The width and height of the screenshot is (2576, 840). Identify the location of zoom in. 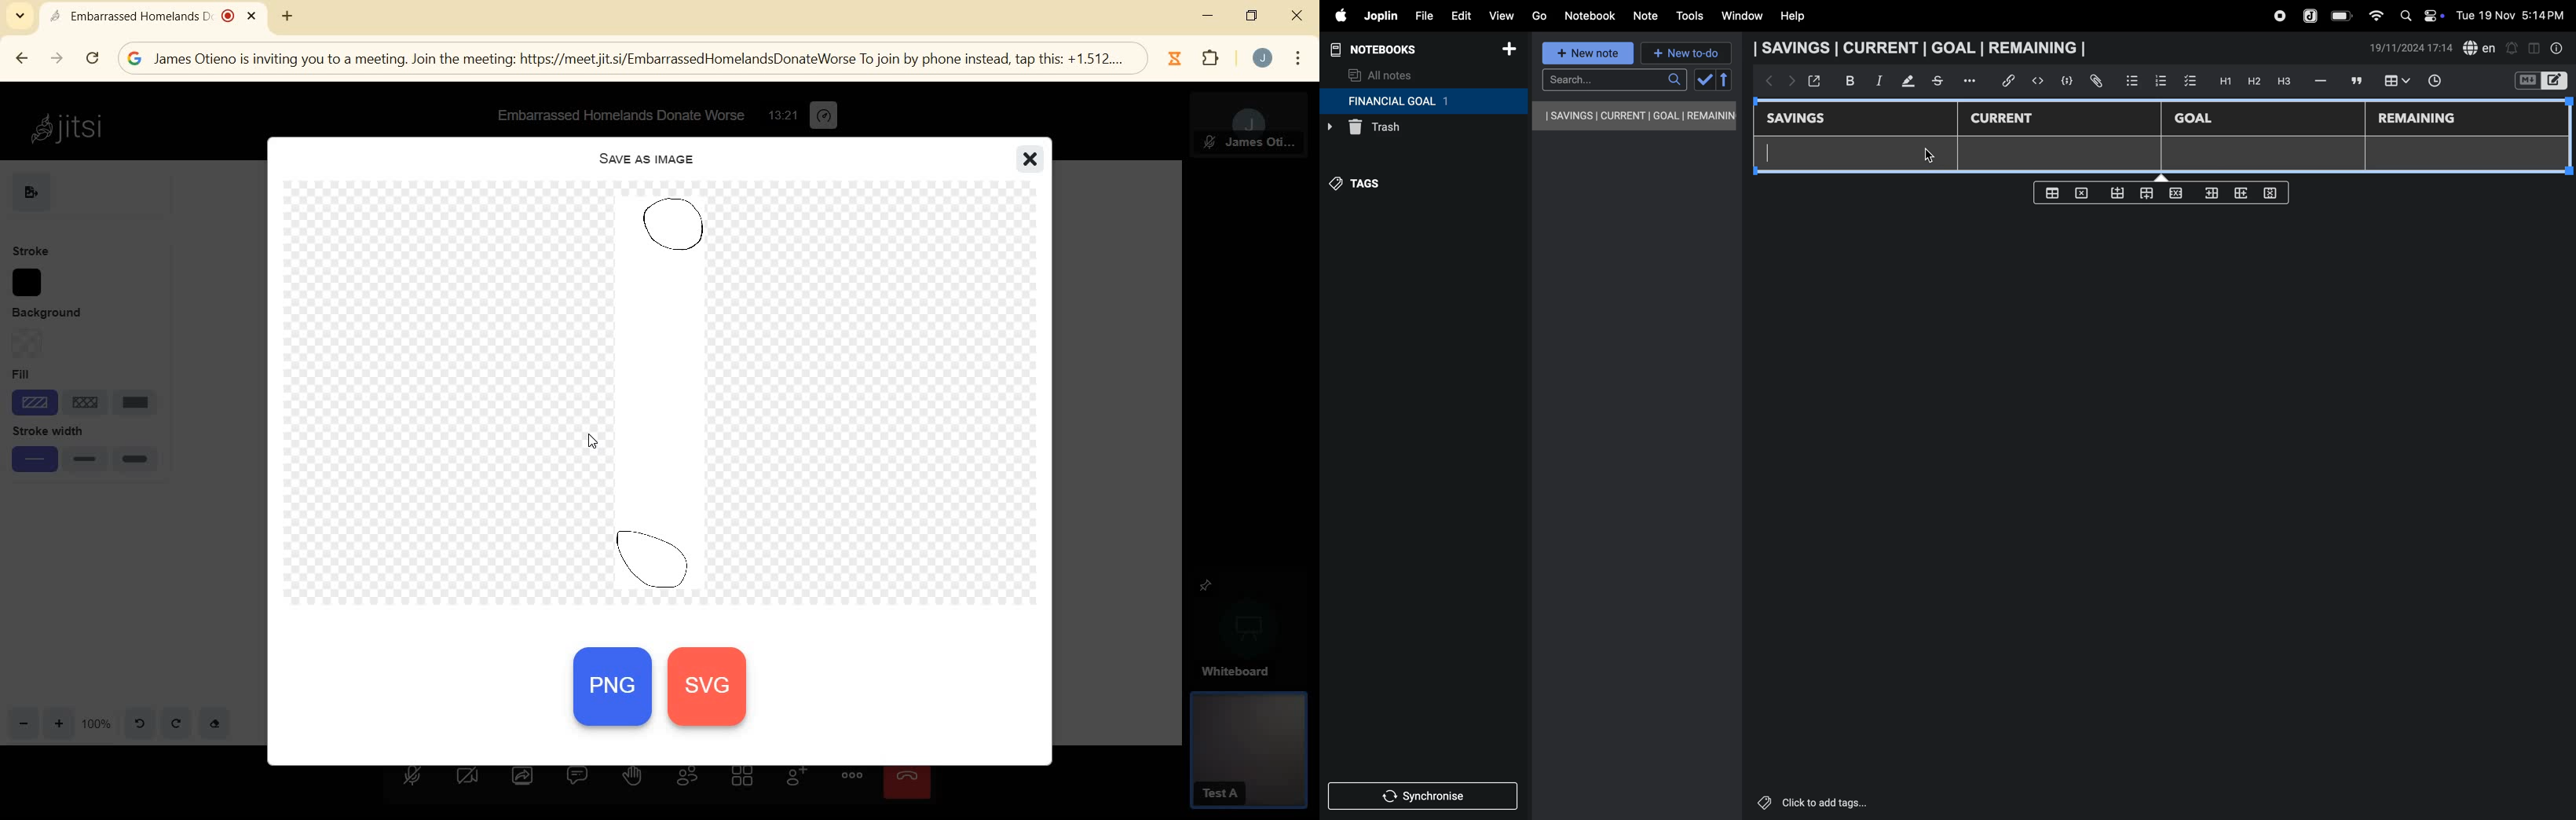
(60, 724).